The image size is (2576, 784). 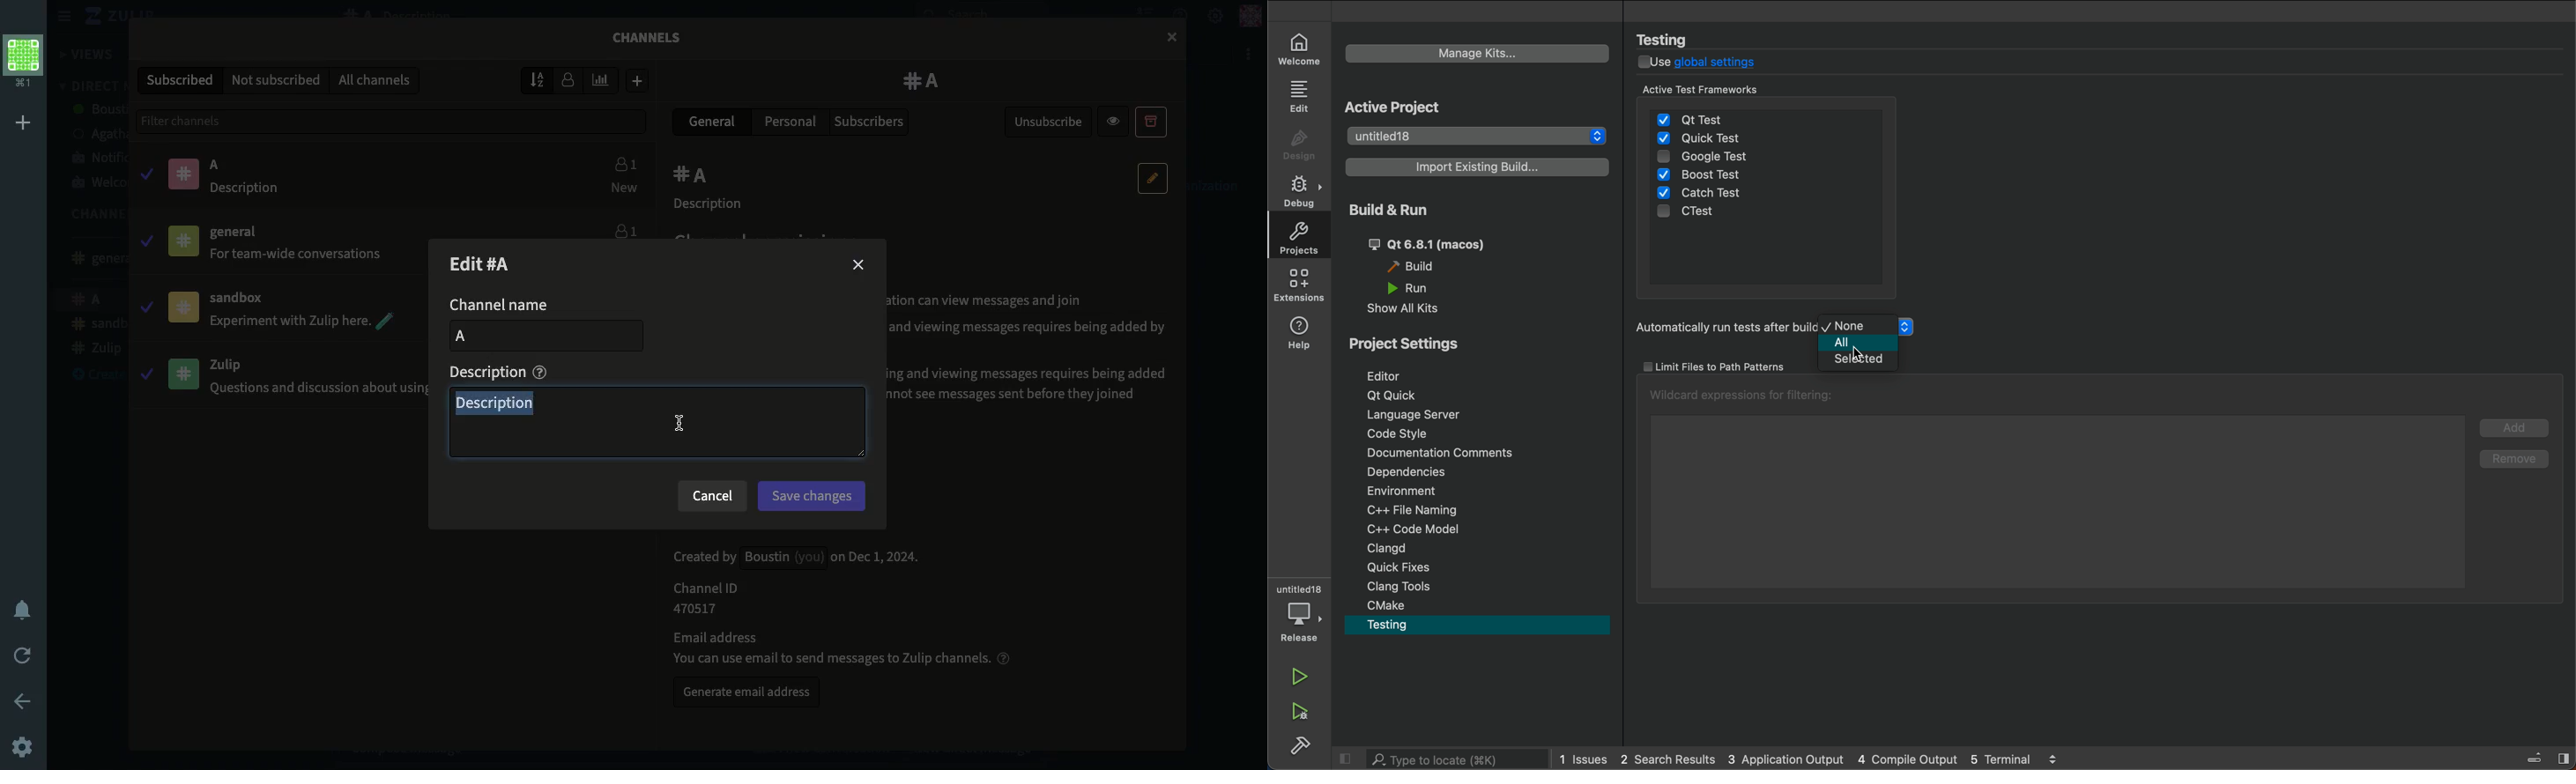 What do you see at coordinates (93, 258) in the screenshot?
I see `General` at bounding box center [93, 258].